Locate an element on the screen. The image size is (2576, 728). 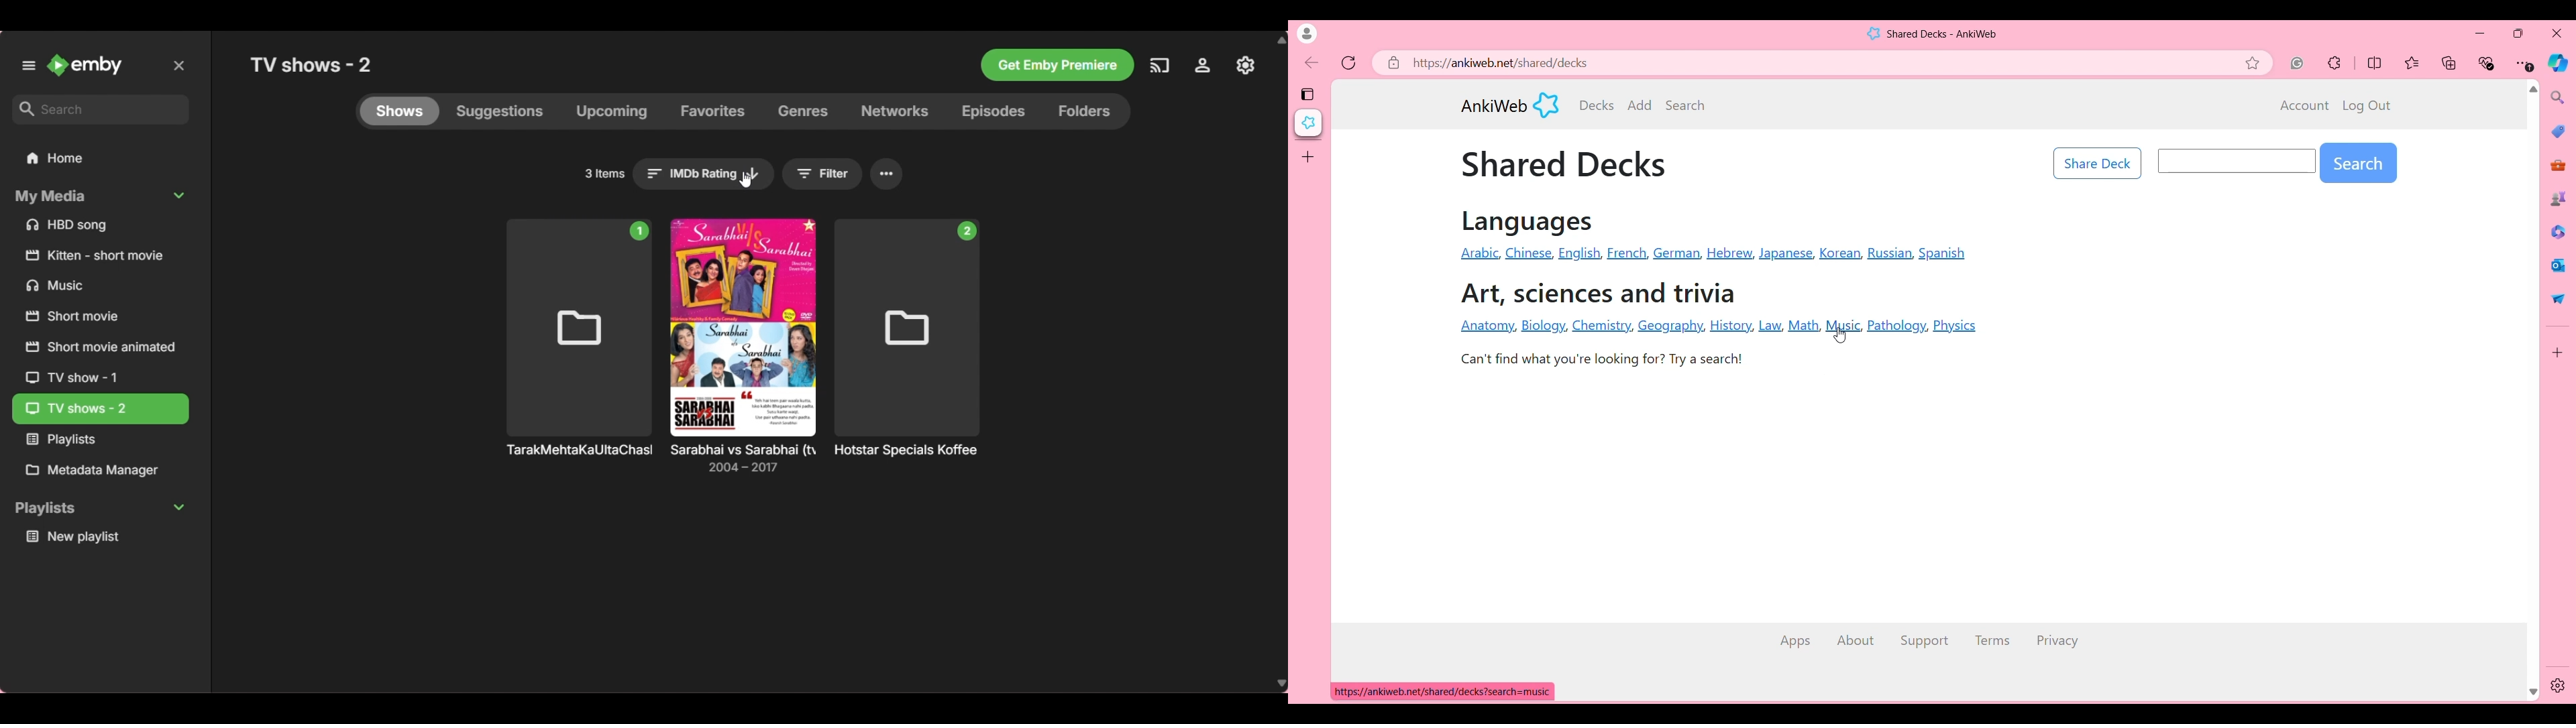
 is located at coordinates (1207, 65).